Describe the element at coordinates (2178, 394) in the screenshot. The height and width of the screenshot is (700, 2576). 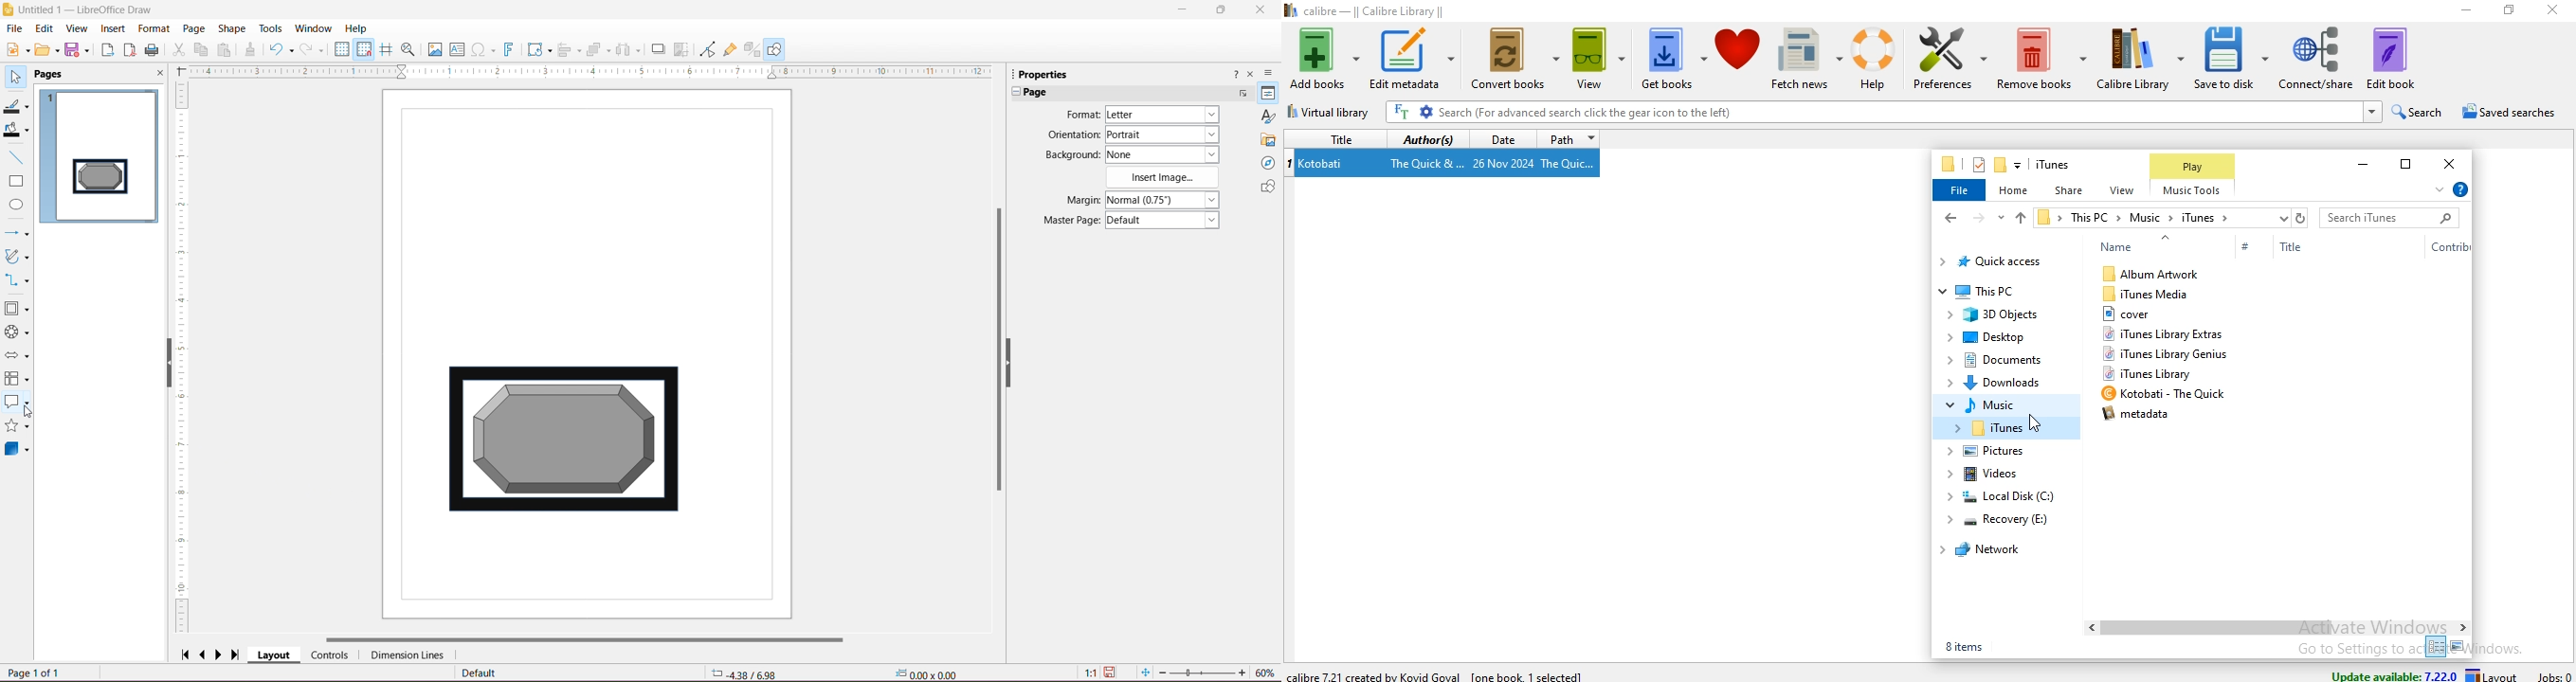
I see `Kotobati - The Quick` at that location.